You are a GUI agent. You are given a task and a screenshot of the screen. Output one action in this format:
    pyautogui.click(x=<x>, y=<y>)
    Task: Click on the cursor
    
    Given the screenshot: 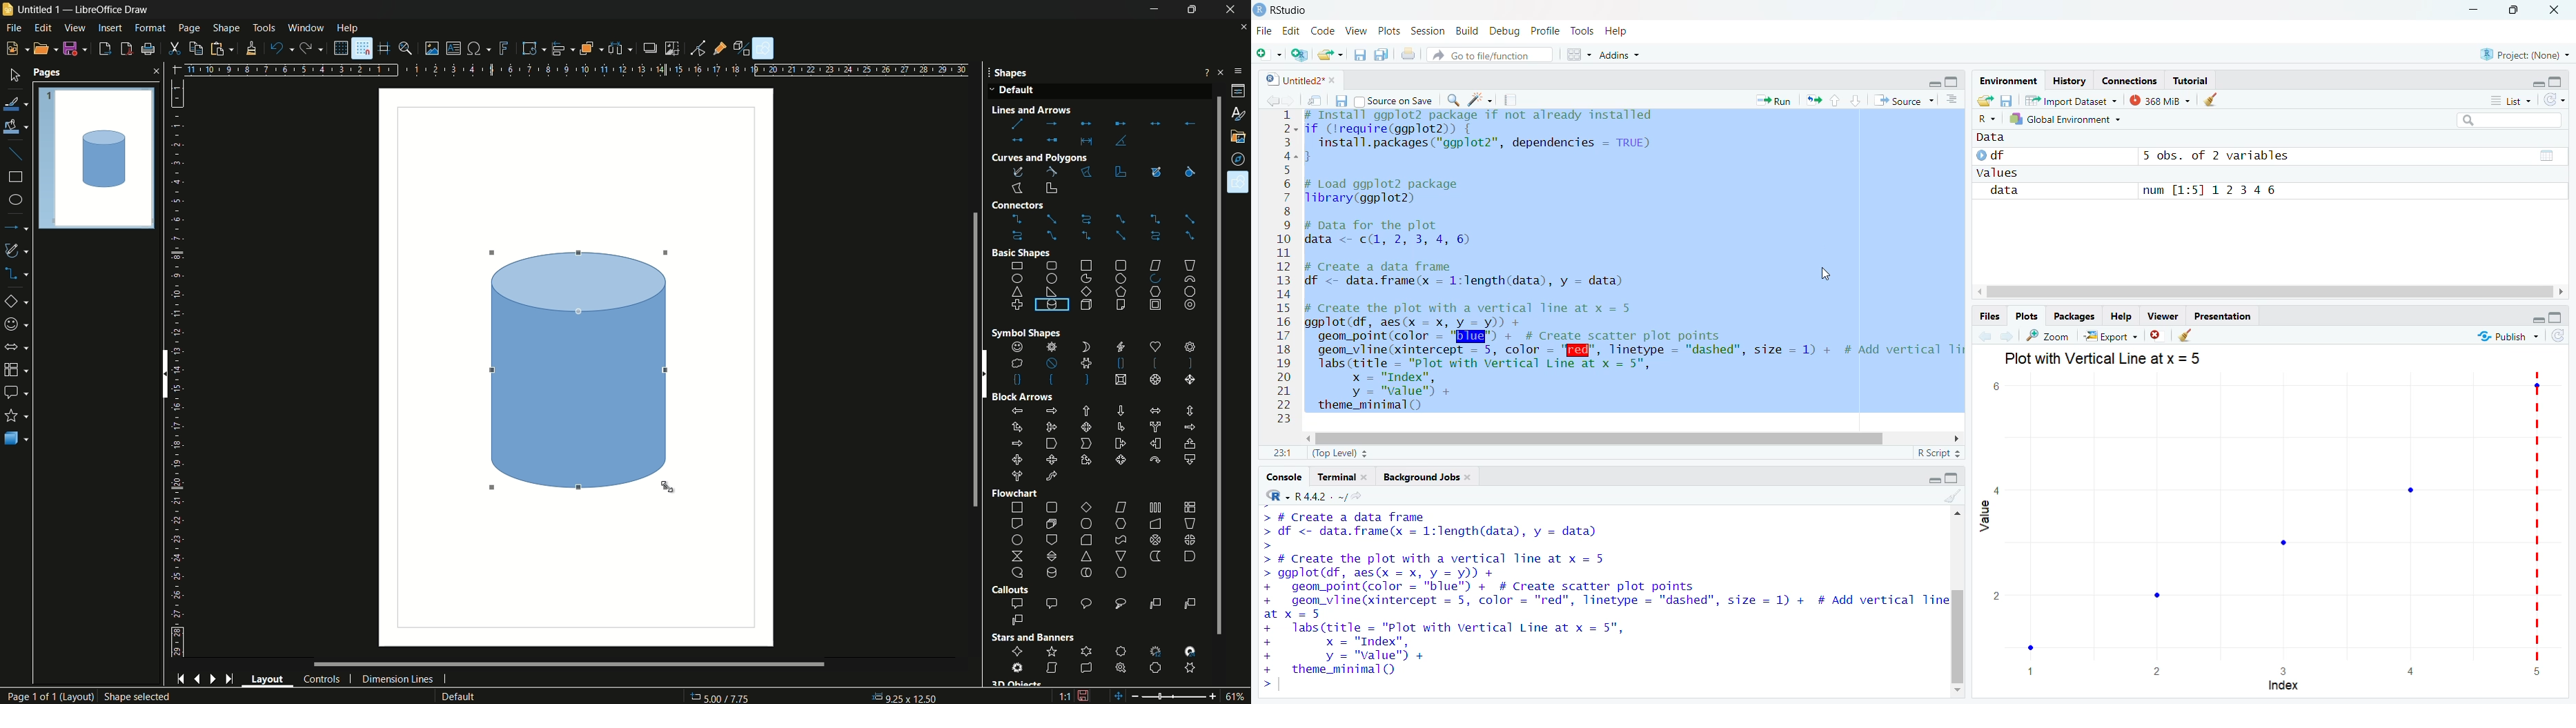 What is the action you would take?
    pyautogui.click(x=1827, y=274)
    